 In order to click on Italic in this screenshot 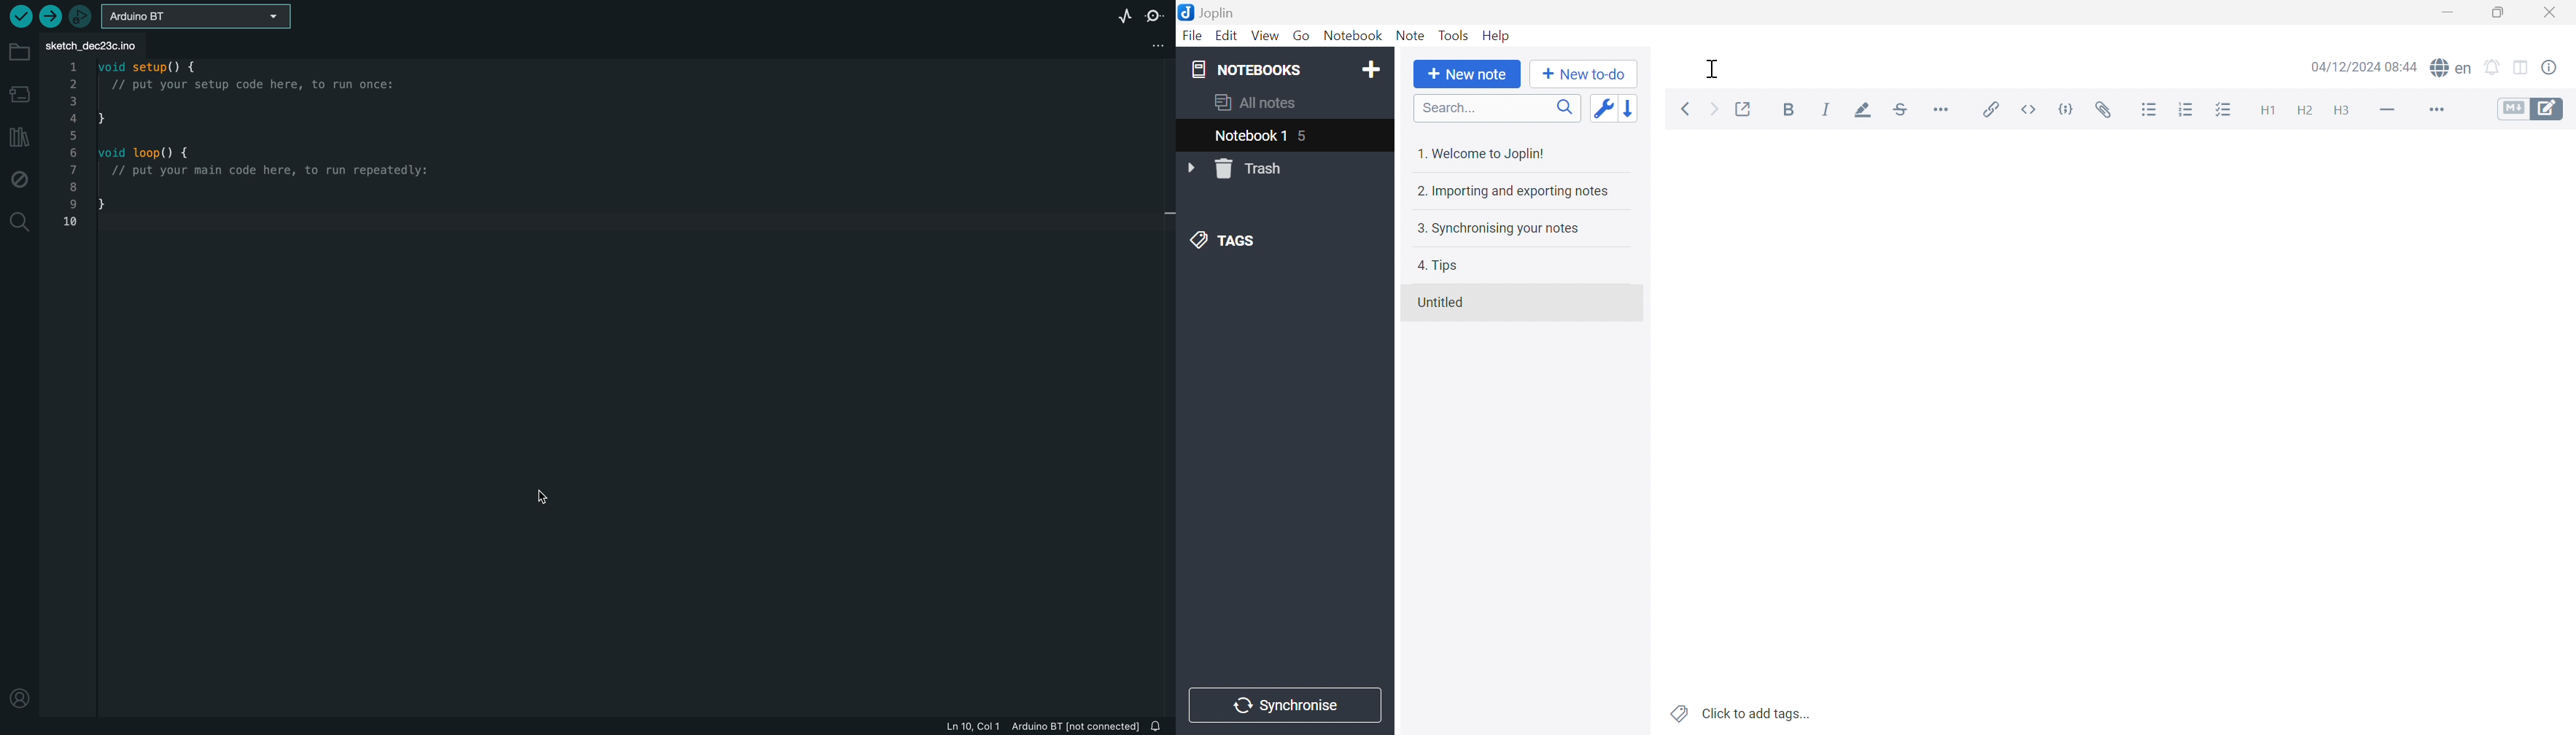, I will do `click(1826, 108)`.